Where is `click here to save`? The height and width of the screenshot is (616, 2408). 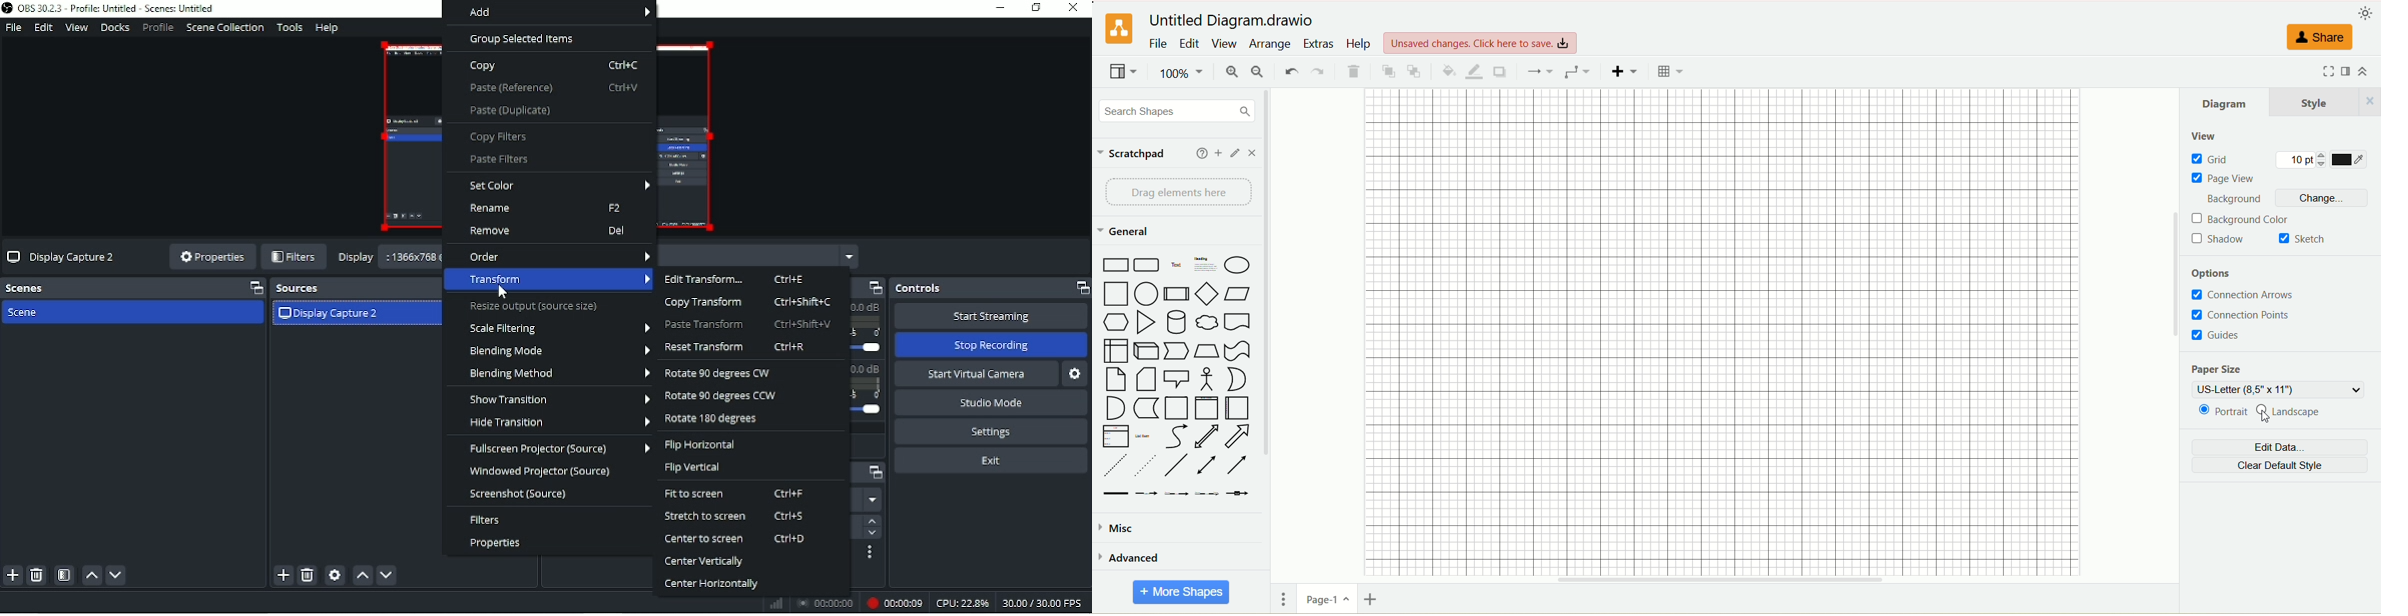
click here to save is located at coordinates (1479, 43).